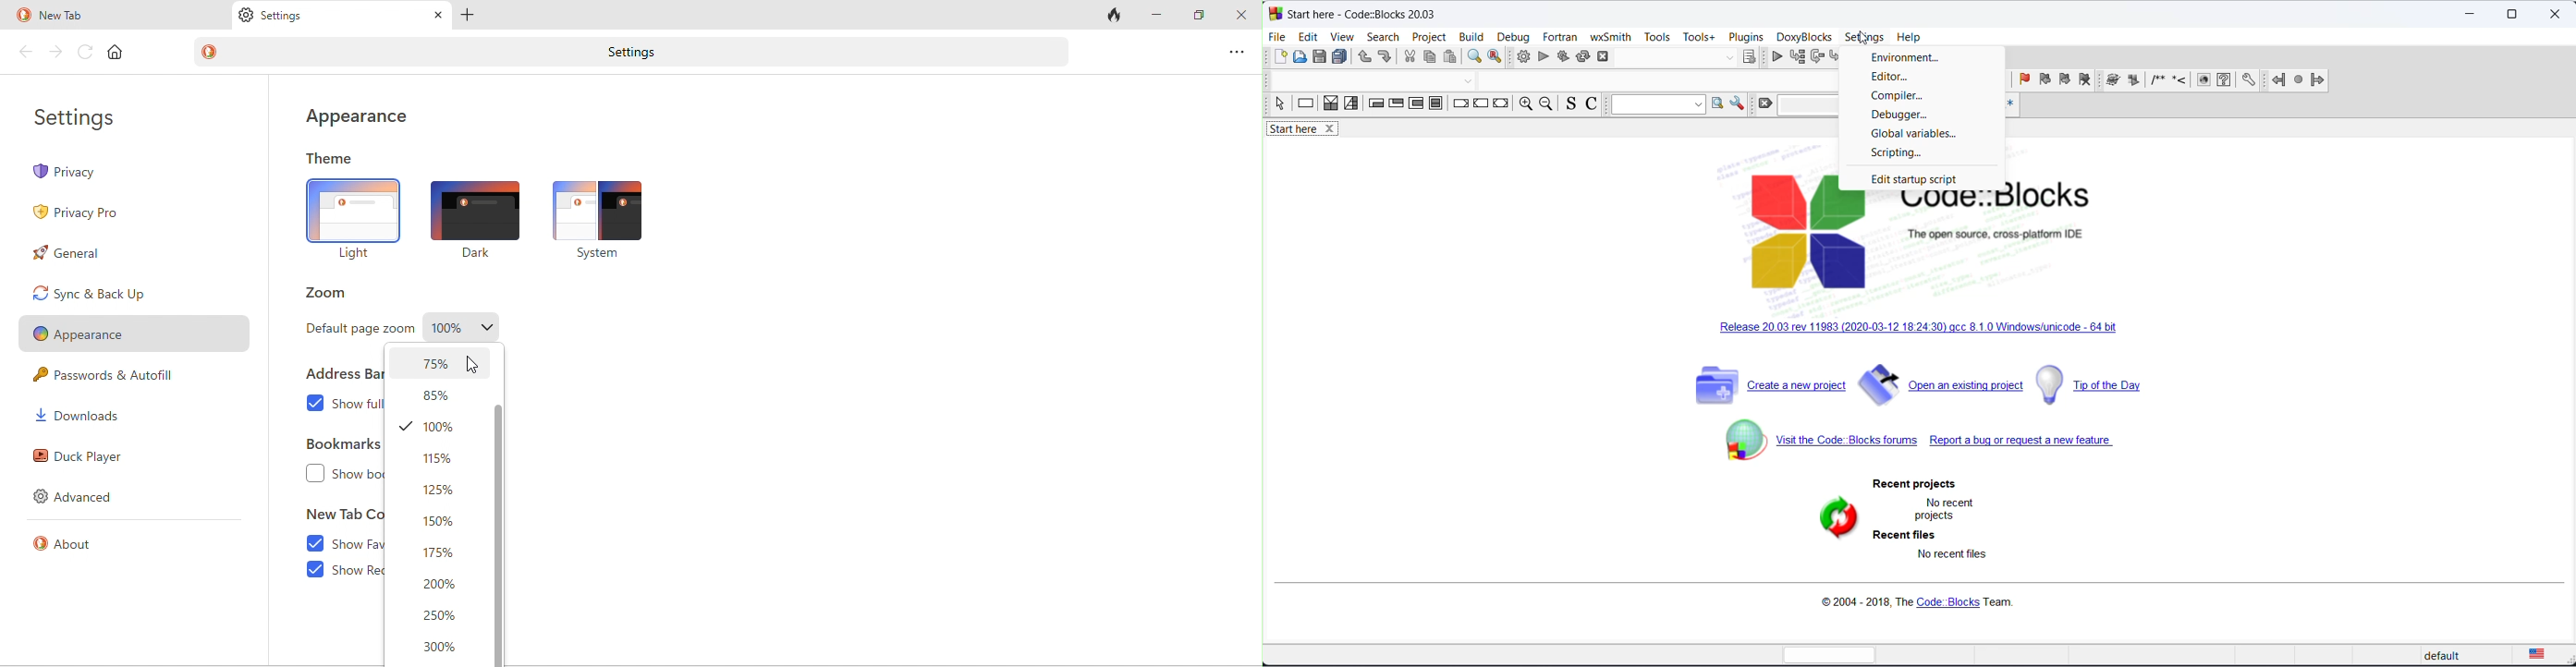  Describe the element at coordinates (1462, 103) in the screenshot. I see `break instruction` at that location.